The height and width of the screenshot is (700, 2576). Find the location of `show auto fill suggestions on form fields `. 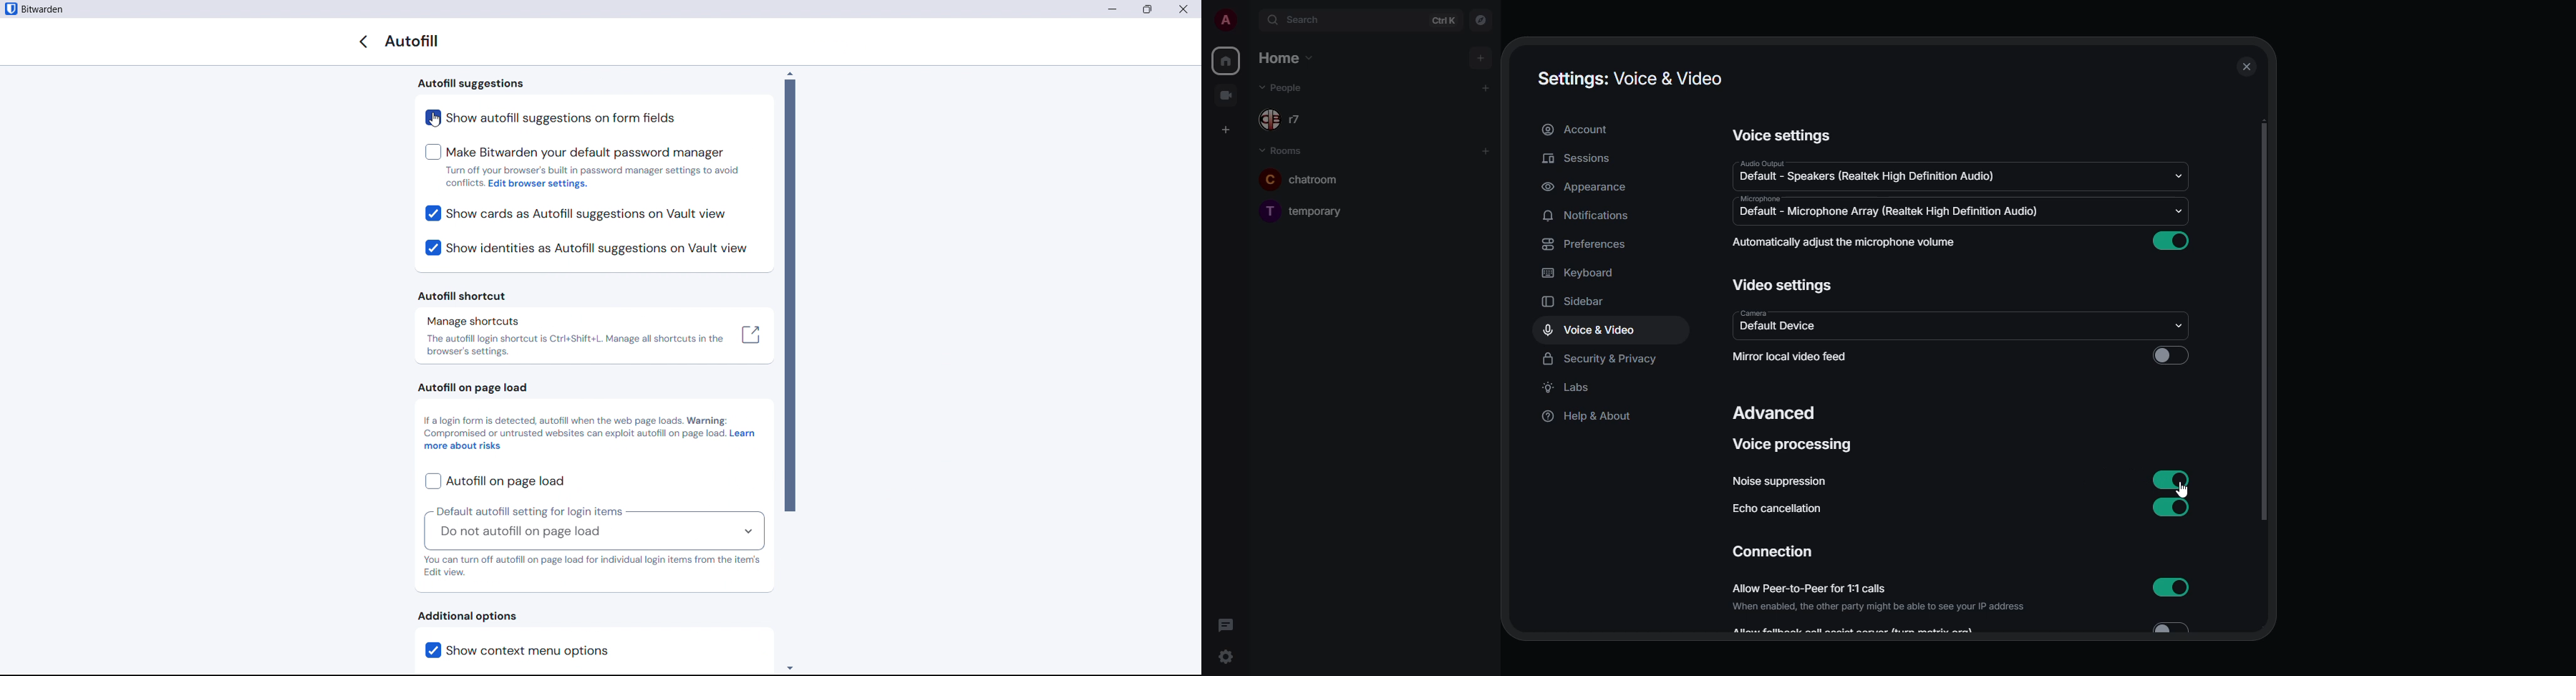

show auto fill suggestions on form fields  is located at coordinates (558, 118).